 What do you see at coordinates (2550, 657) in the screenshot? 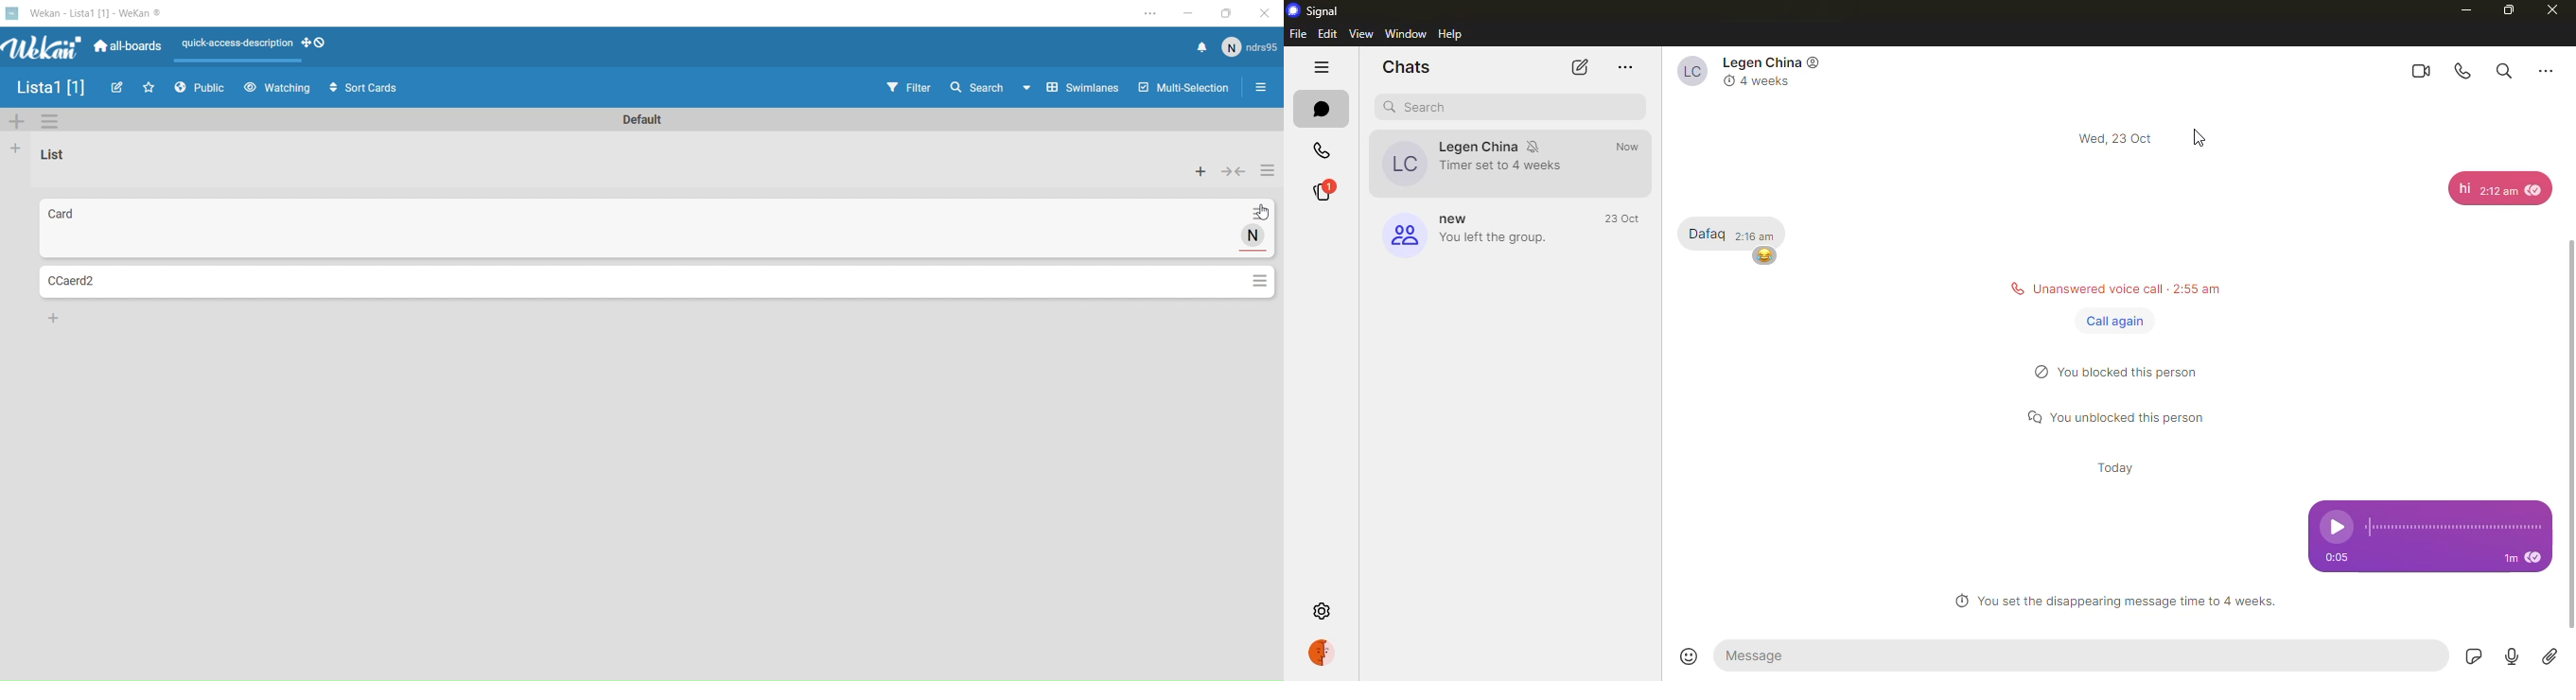
I see `attach` at bounding box center [2550, 657].